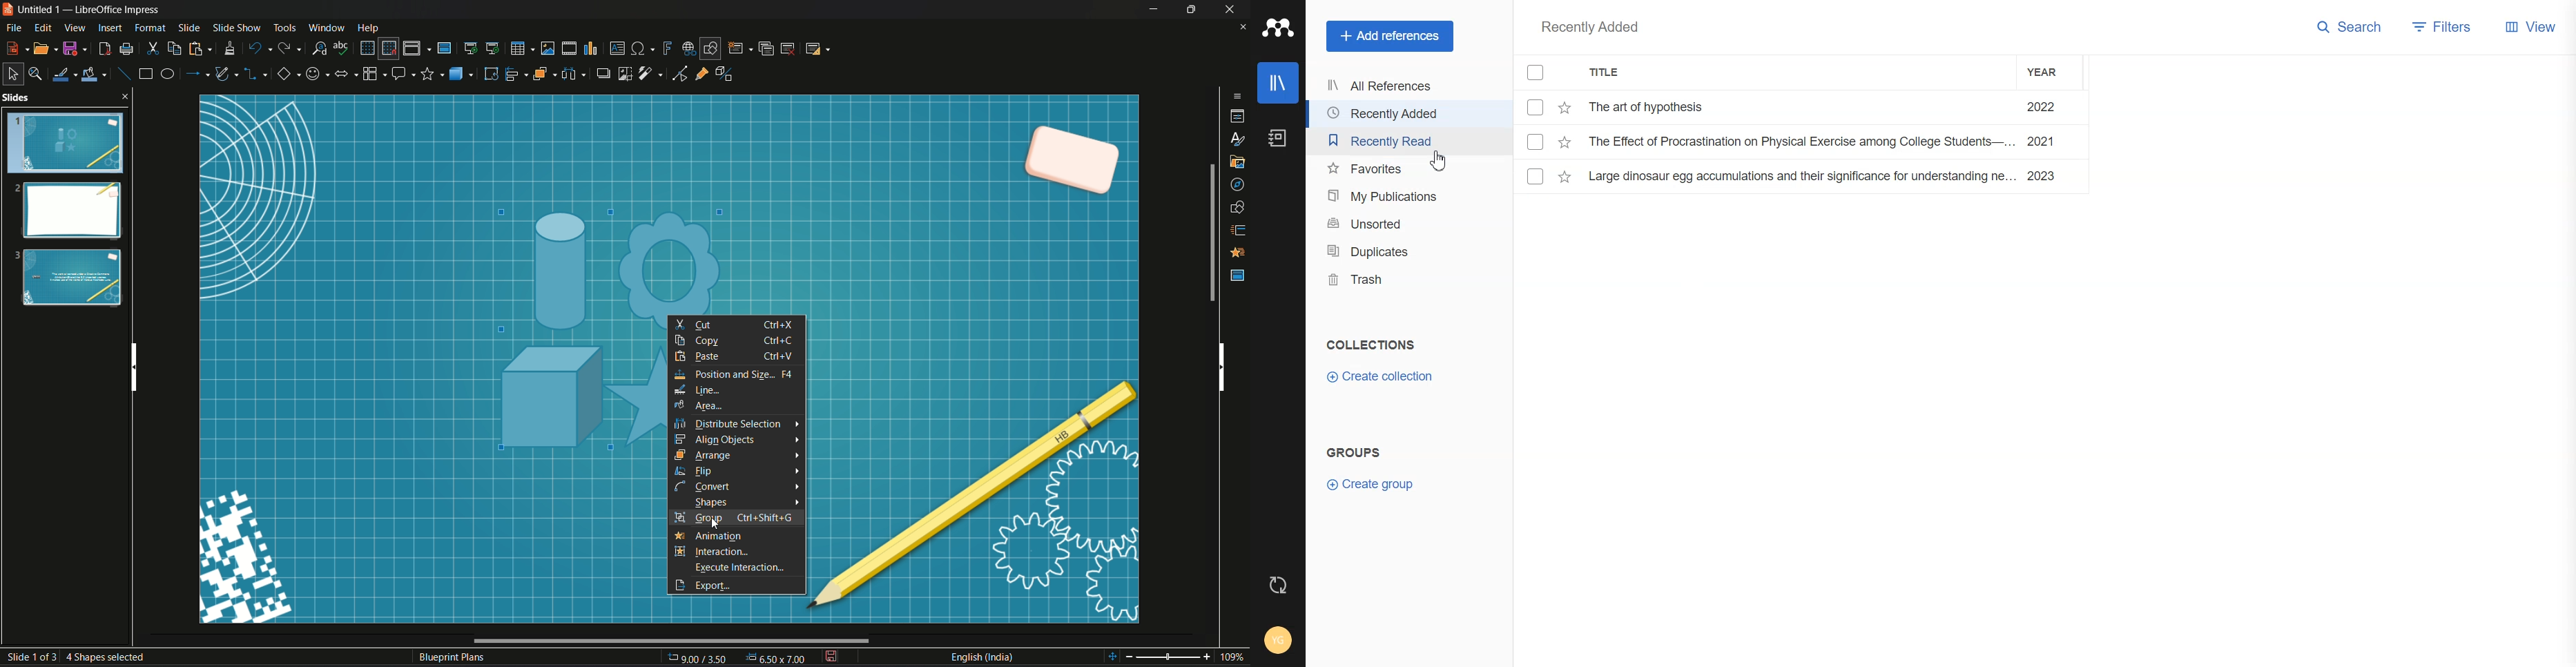 This screenshot has width=2576, height=672. Describe the element at coordinates (788, 48) in the screenshot. I see `delete slide` at that location.